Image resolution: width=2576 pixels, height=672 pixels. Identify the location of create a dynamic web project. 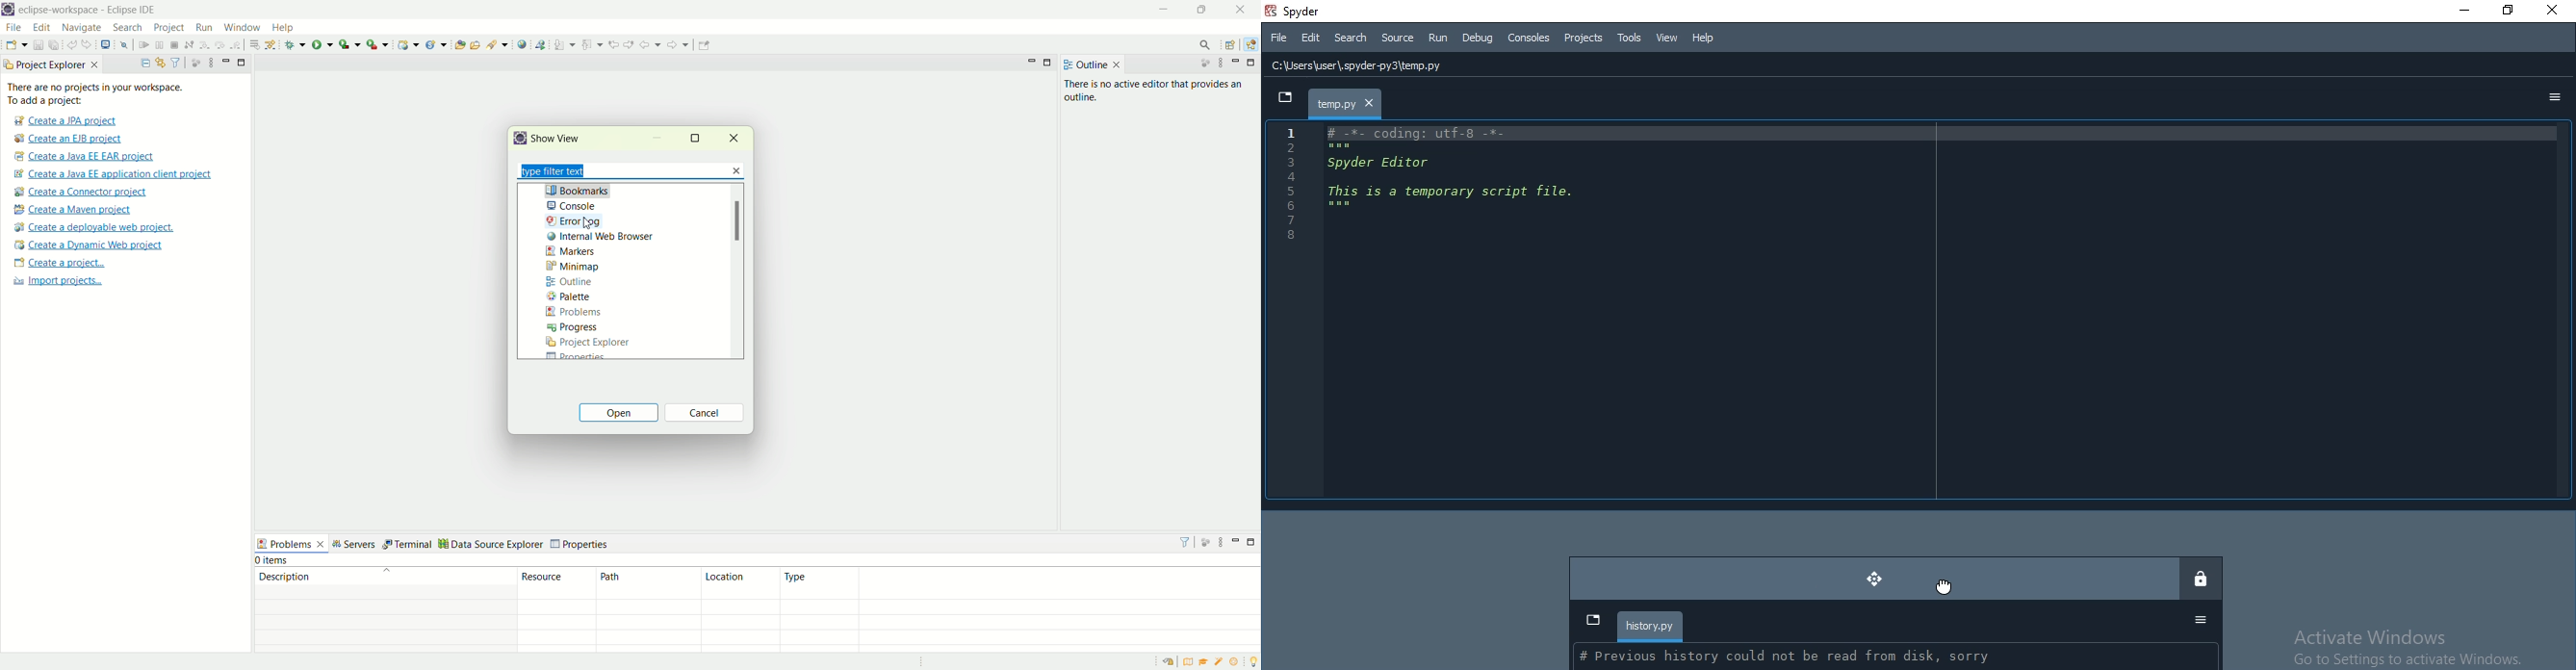
(408, 44).